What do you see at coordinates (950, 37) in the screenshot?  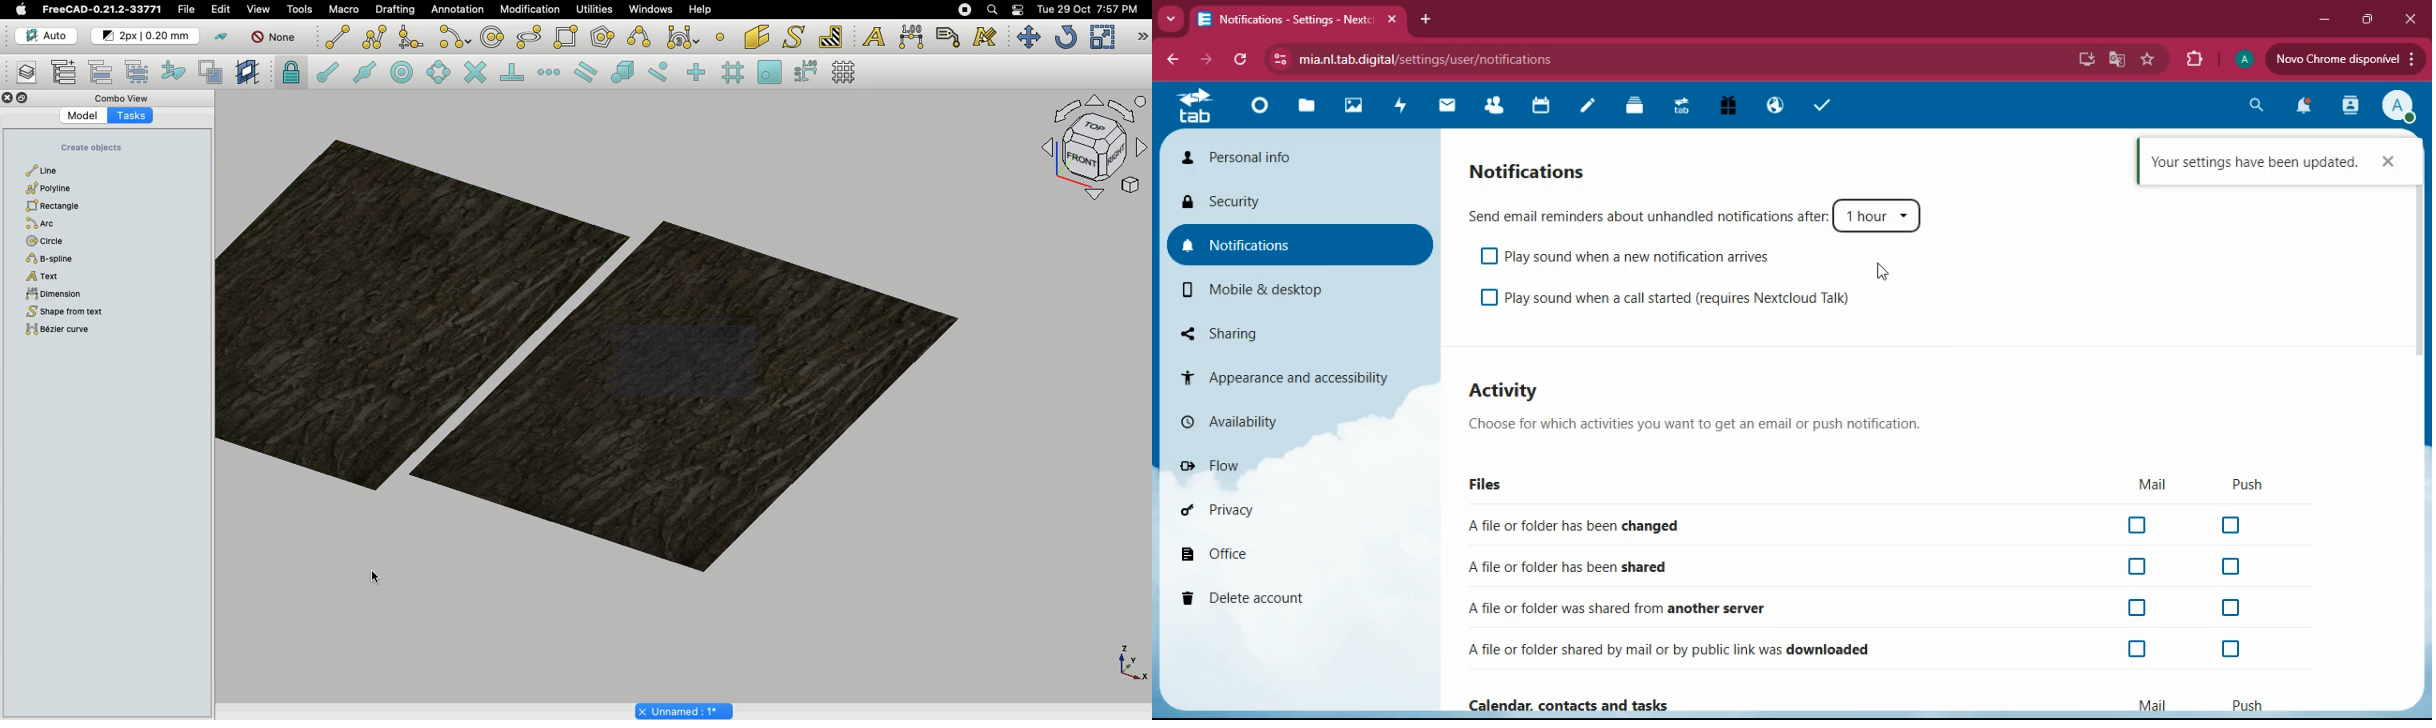 I see `Label` at bounding box center [950, 37].